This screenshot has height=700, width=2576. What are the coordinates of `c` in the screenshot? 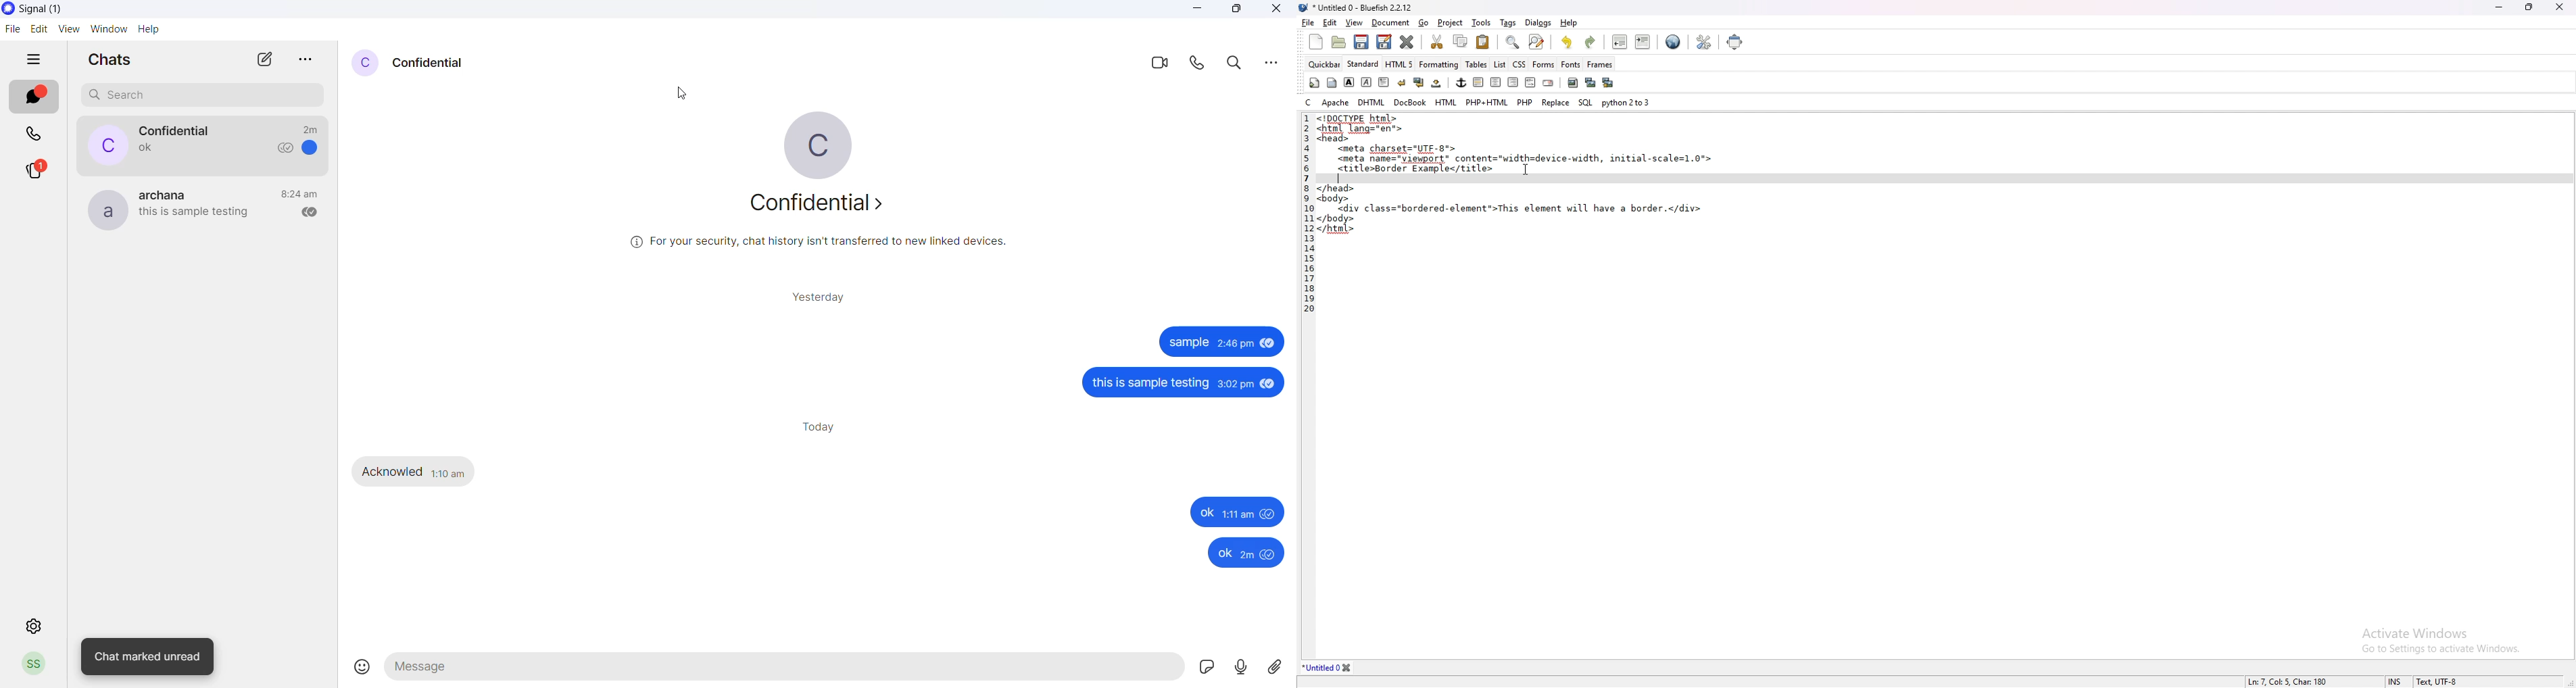 It's located at (1310, 101).